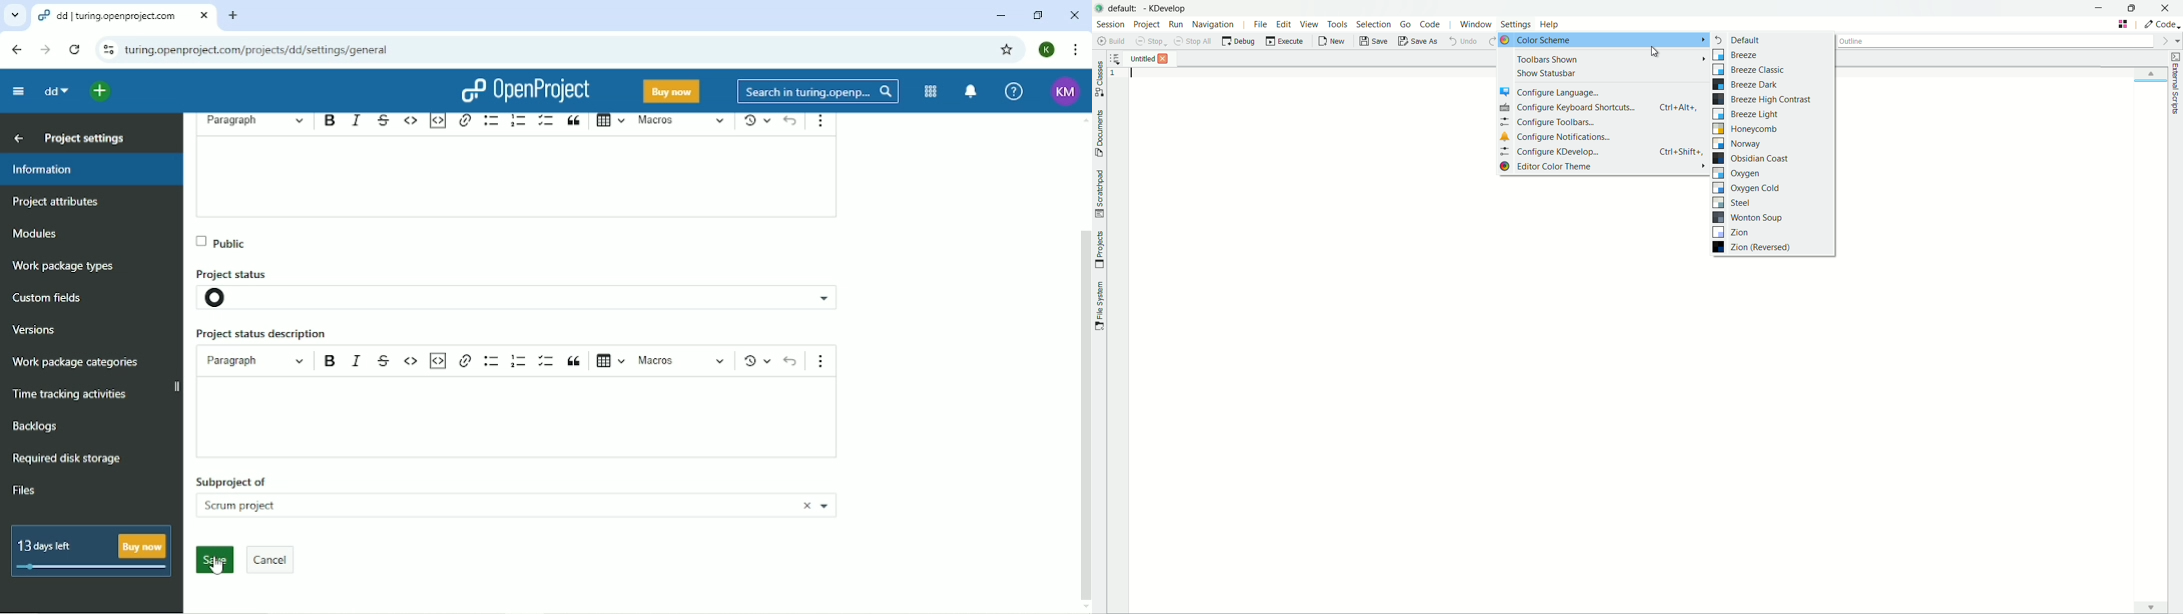 The image size is (2184, 616). What do you see at coordinates (752, 122) in the screenshot?
I see `Show local modifications` at bounding box center [752, 122].